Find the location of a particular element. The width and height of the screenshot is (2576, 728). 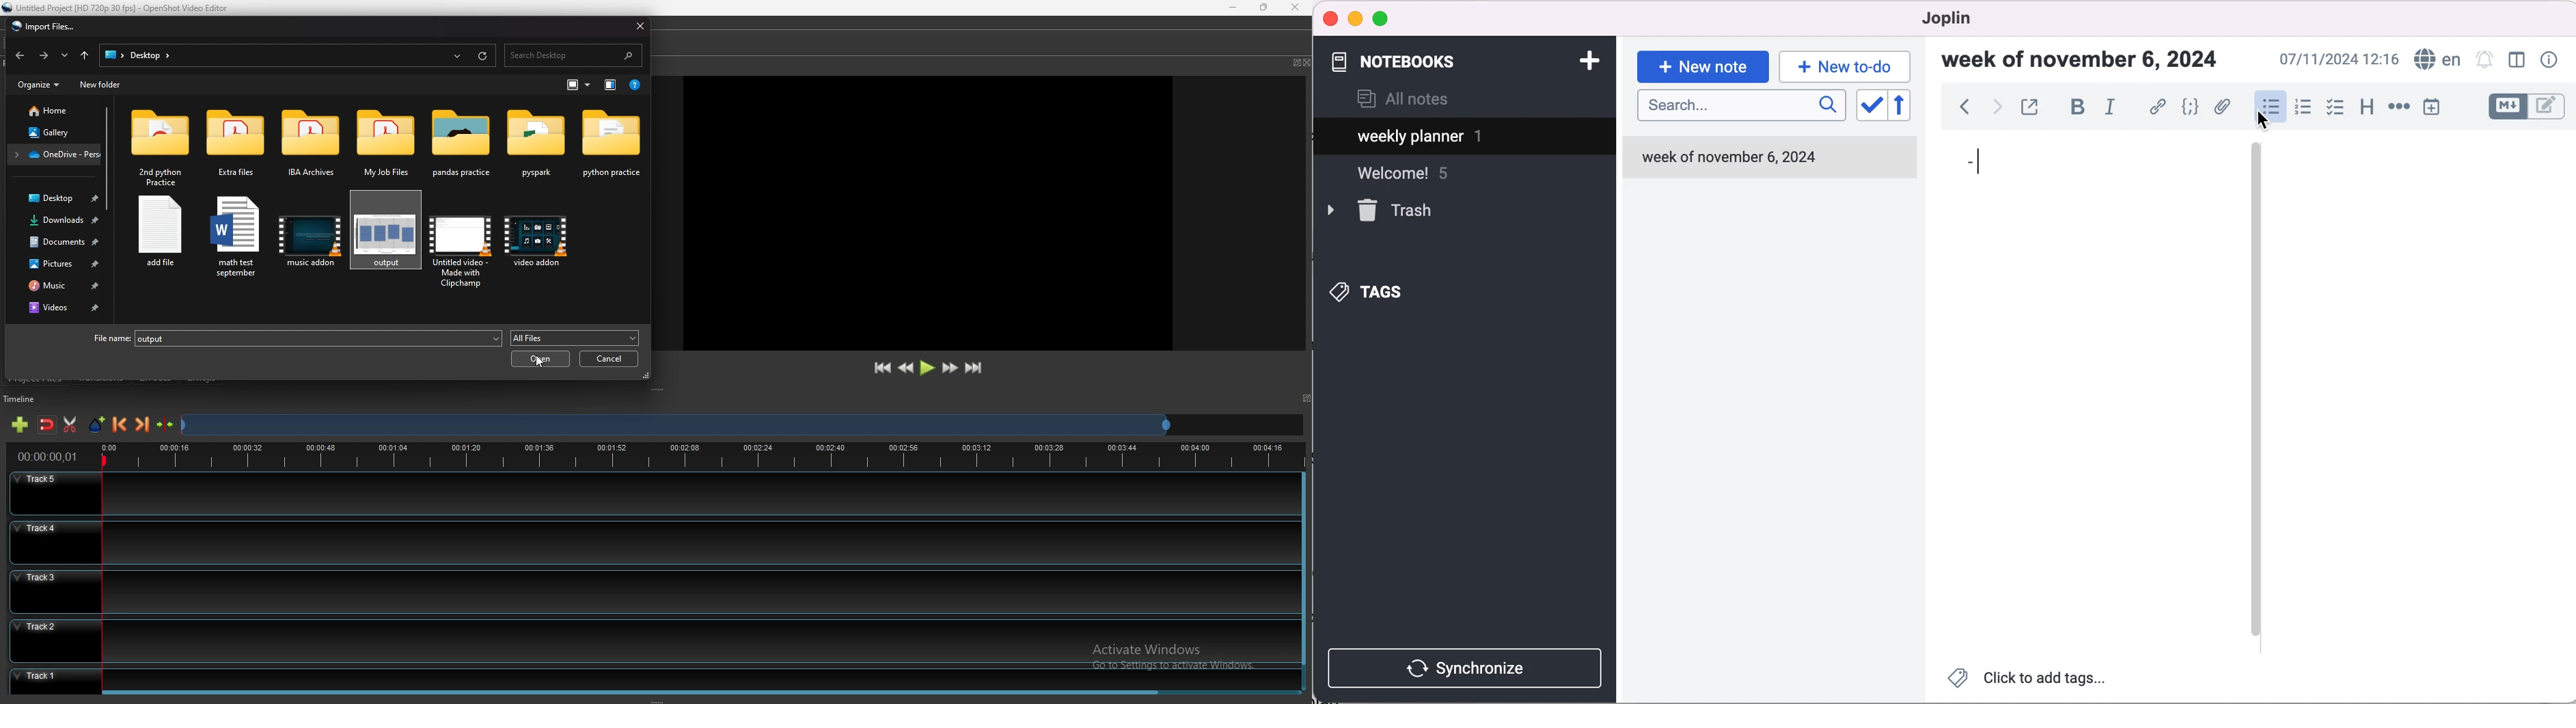

numbered list is located at coordinates (2302, 109).